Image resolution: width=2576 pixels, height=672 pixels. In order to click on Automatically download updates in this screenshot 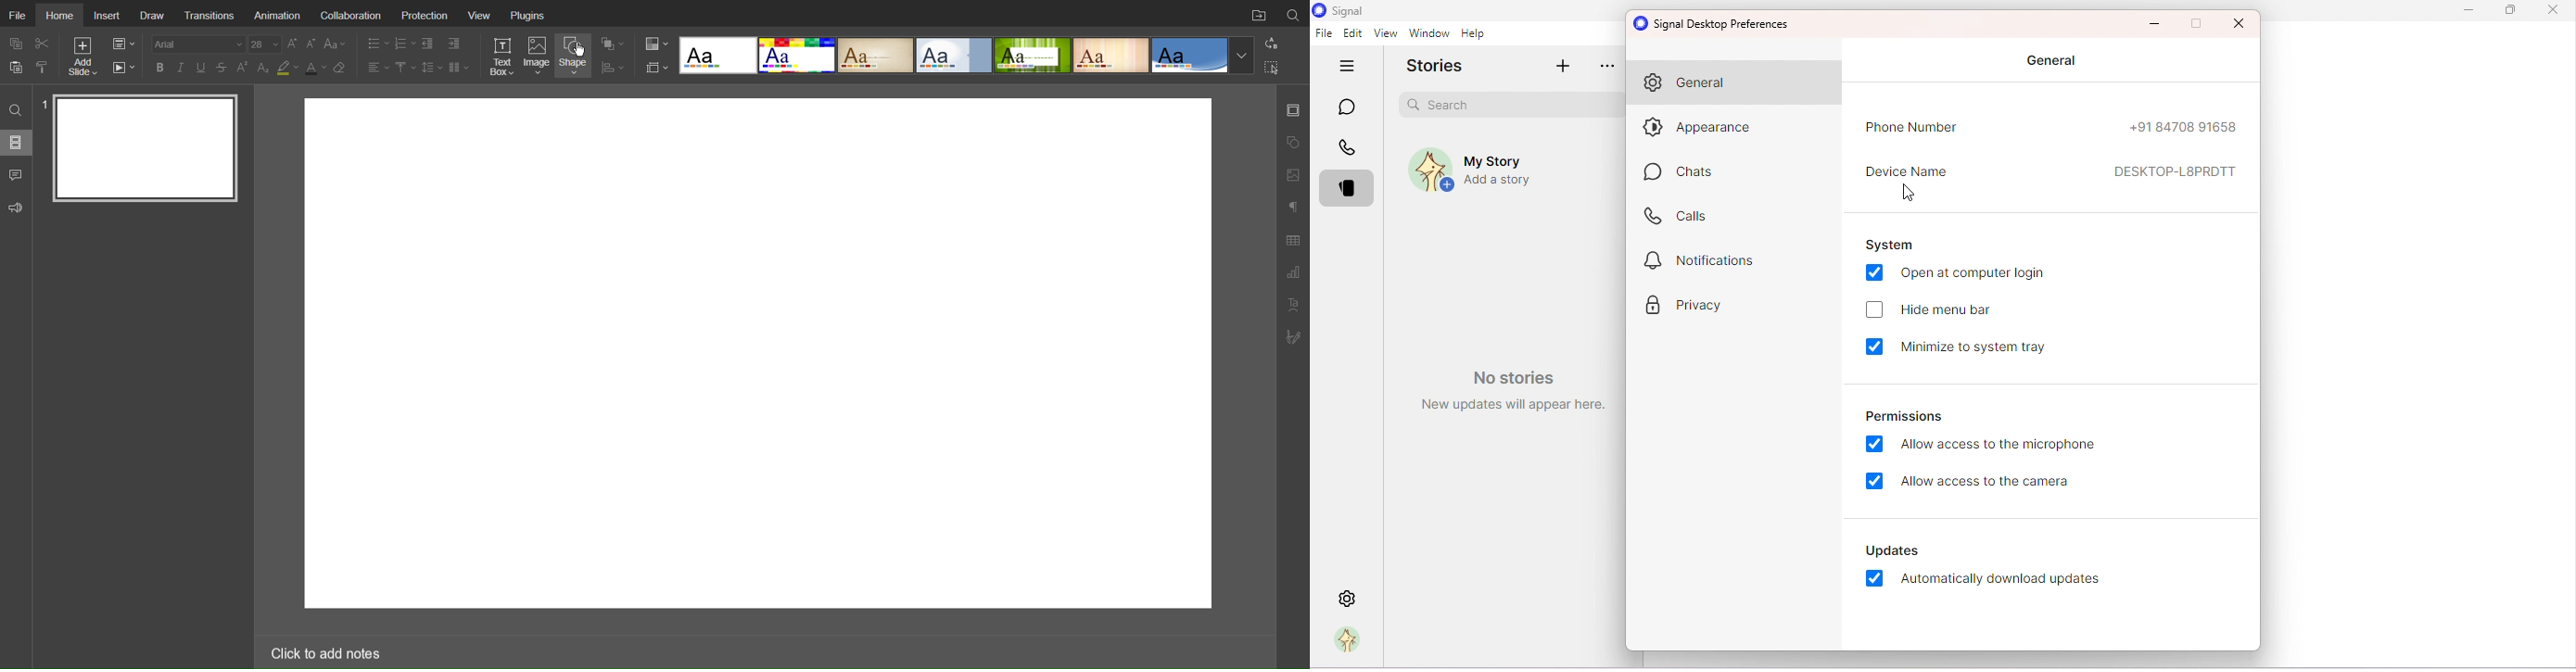, I will do `click(1990, 581)`.